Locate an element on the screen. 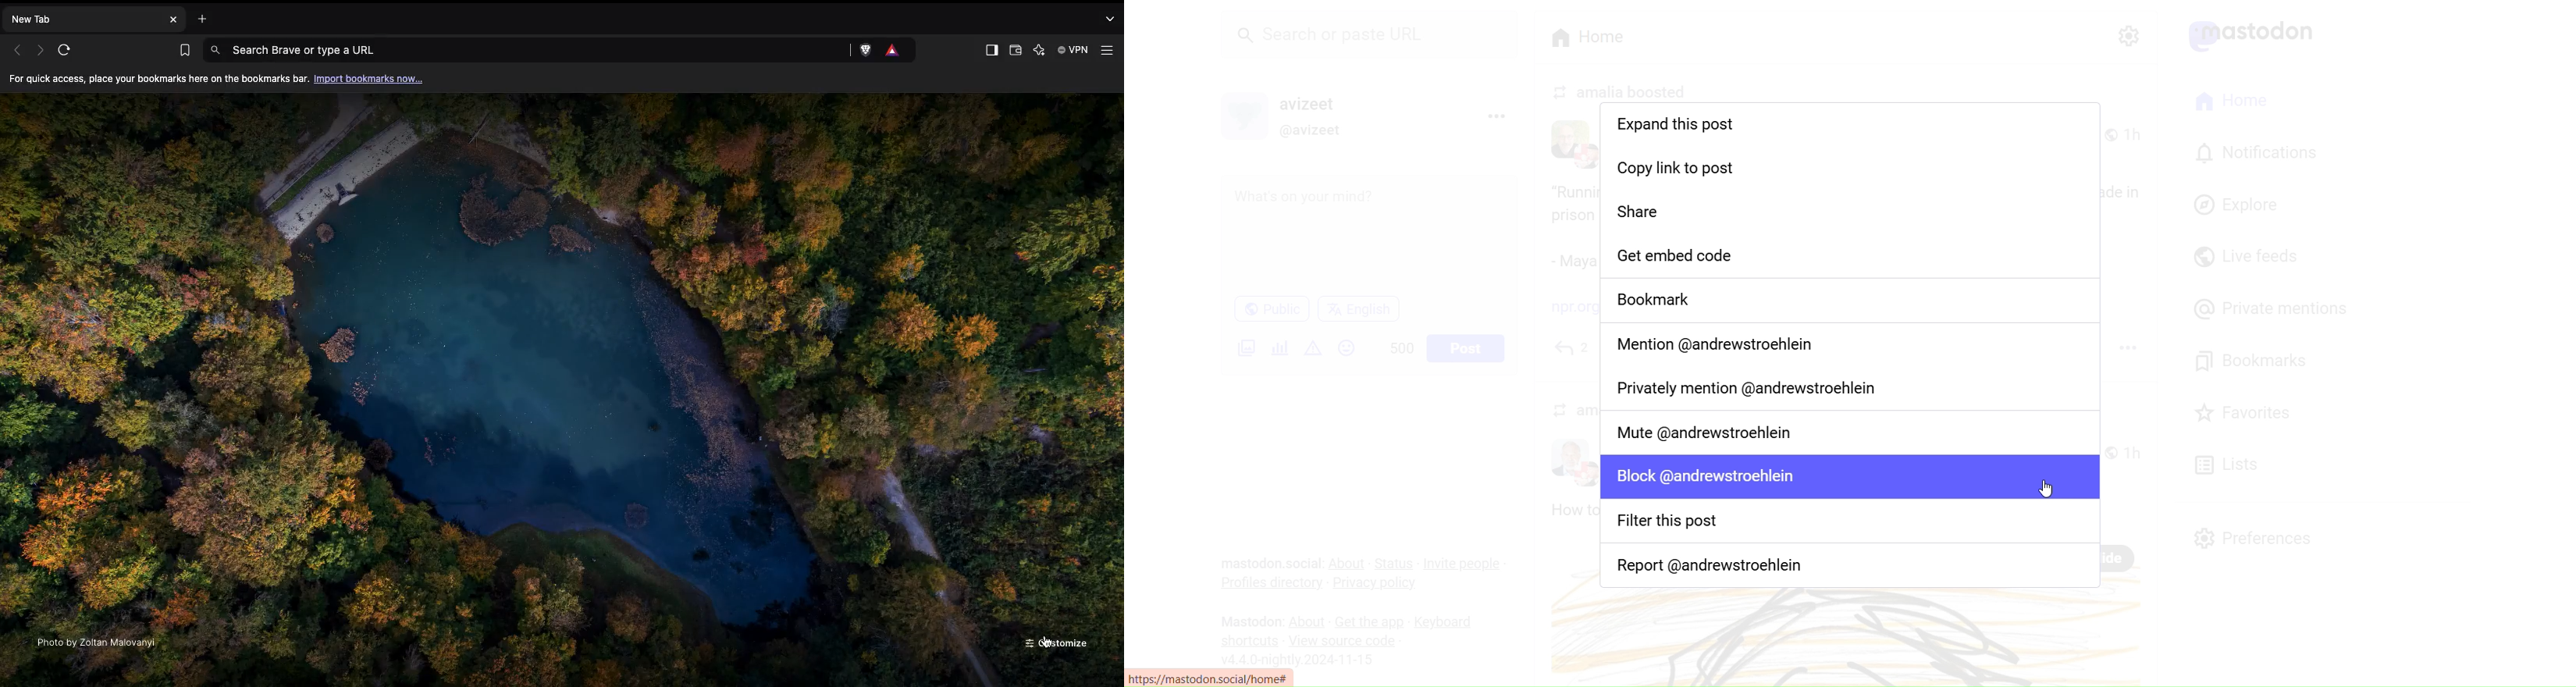 Image resolution: width=2576 pixels, height=700 pixels. Photo by Zoltan Malovanyi is located at coordinates (93, 643).